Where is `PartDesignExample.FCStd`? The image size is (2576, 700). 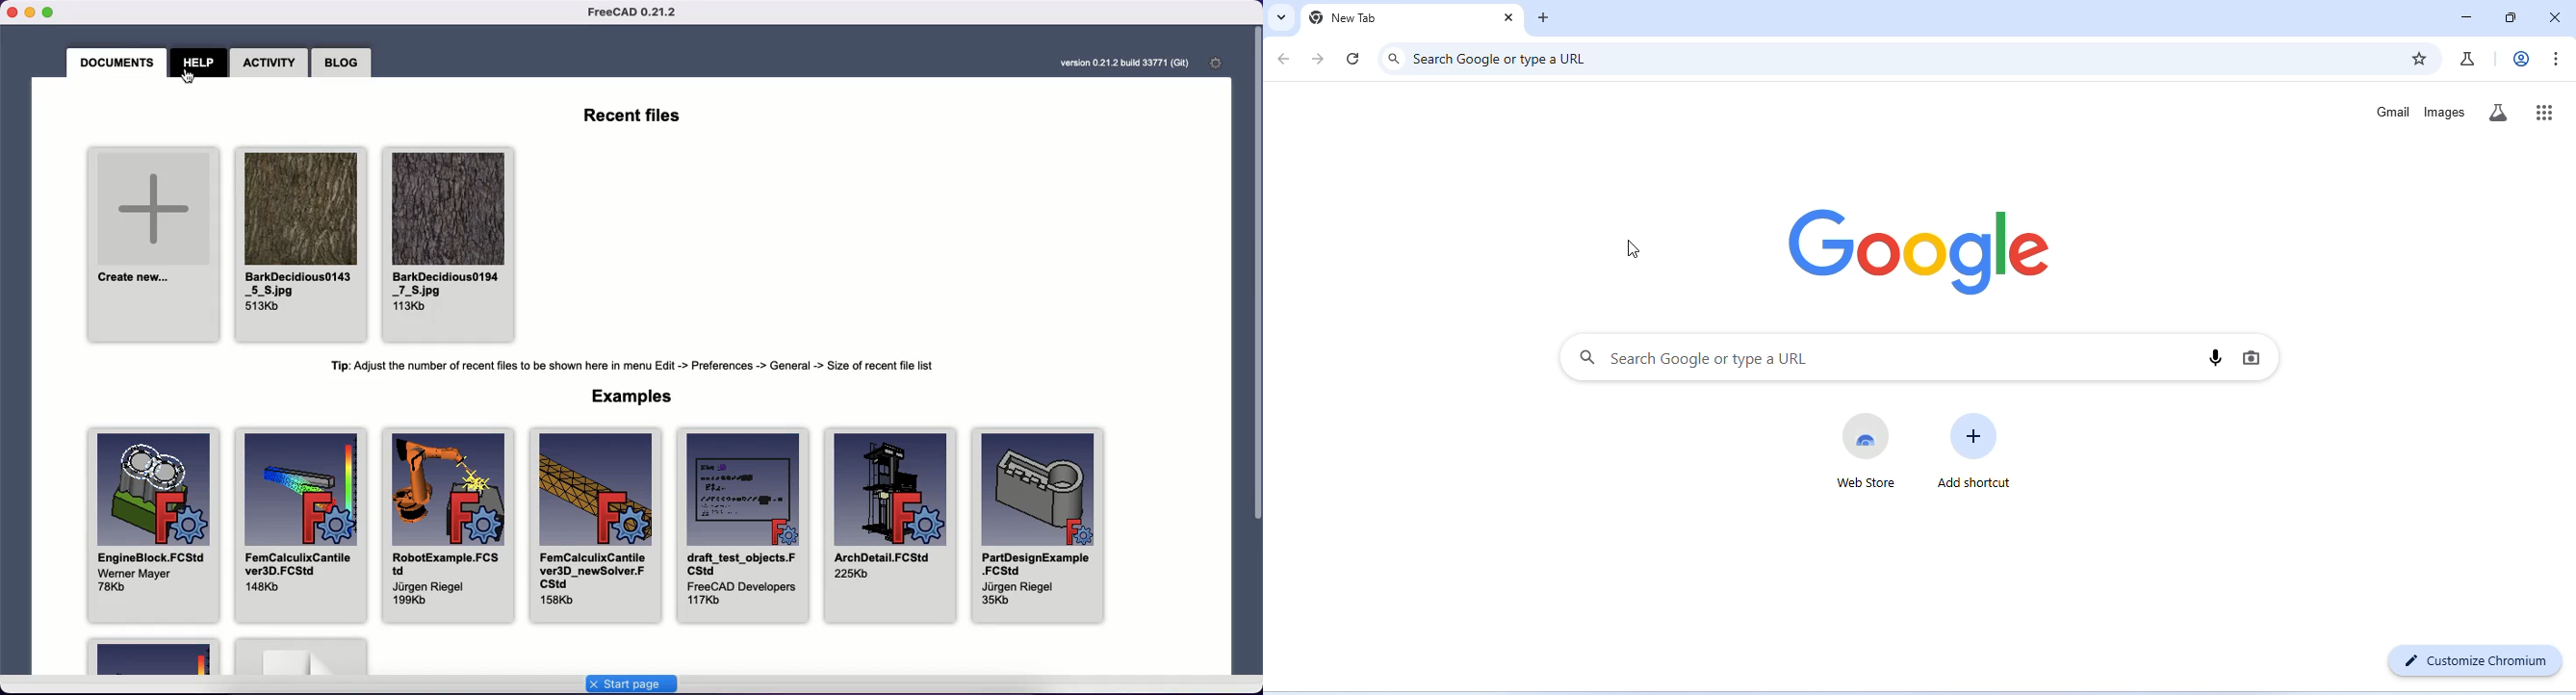 PartDesignExample.FCStd is located at coordinates (1040, 526).